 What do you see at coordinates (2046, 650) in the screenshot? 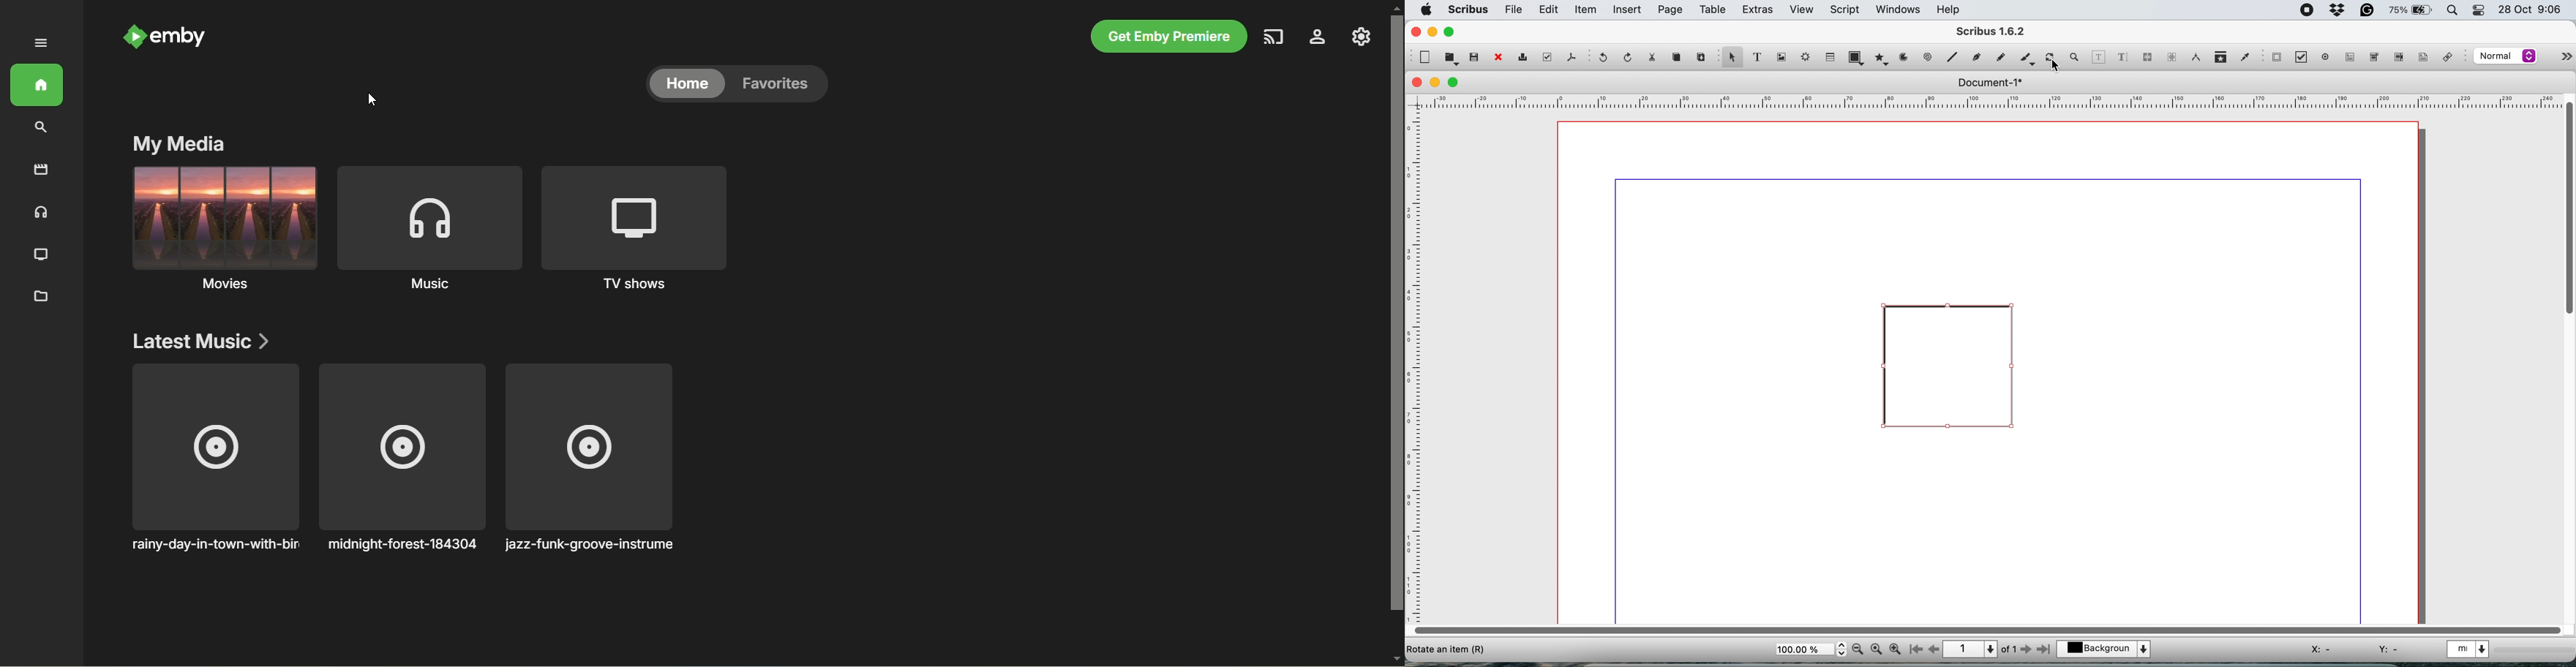
I see `go to last page` at bounding box center [2046, 650].